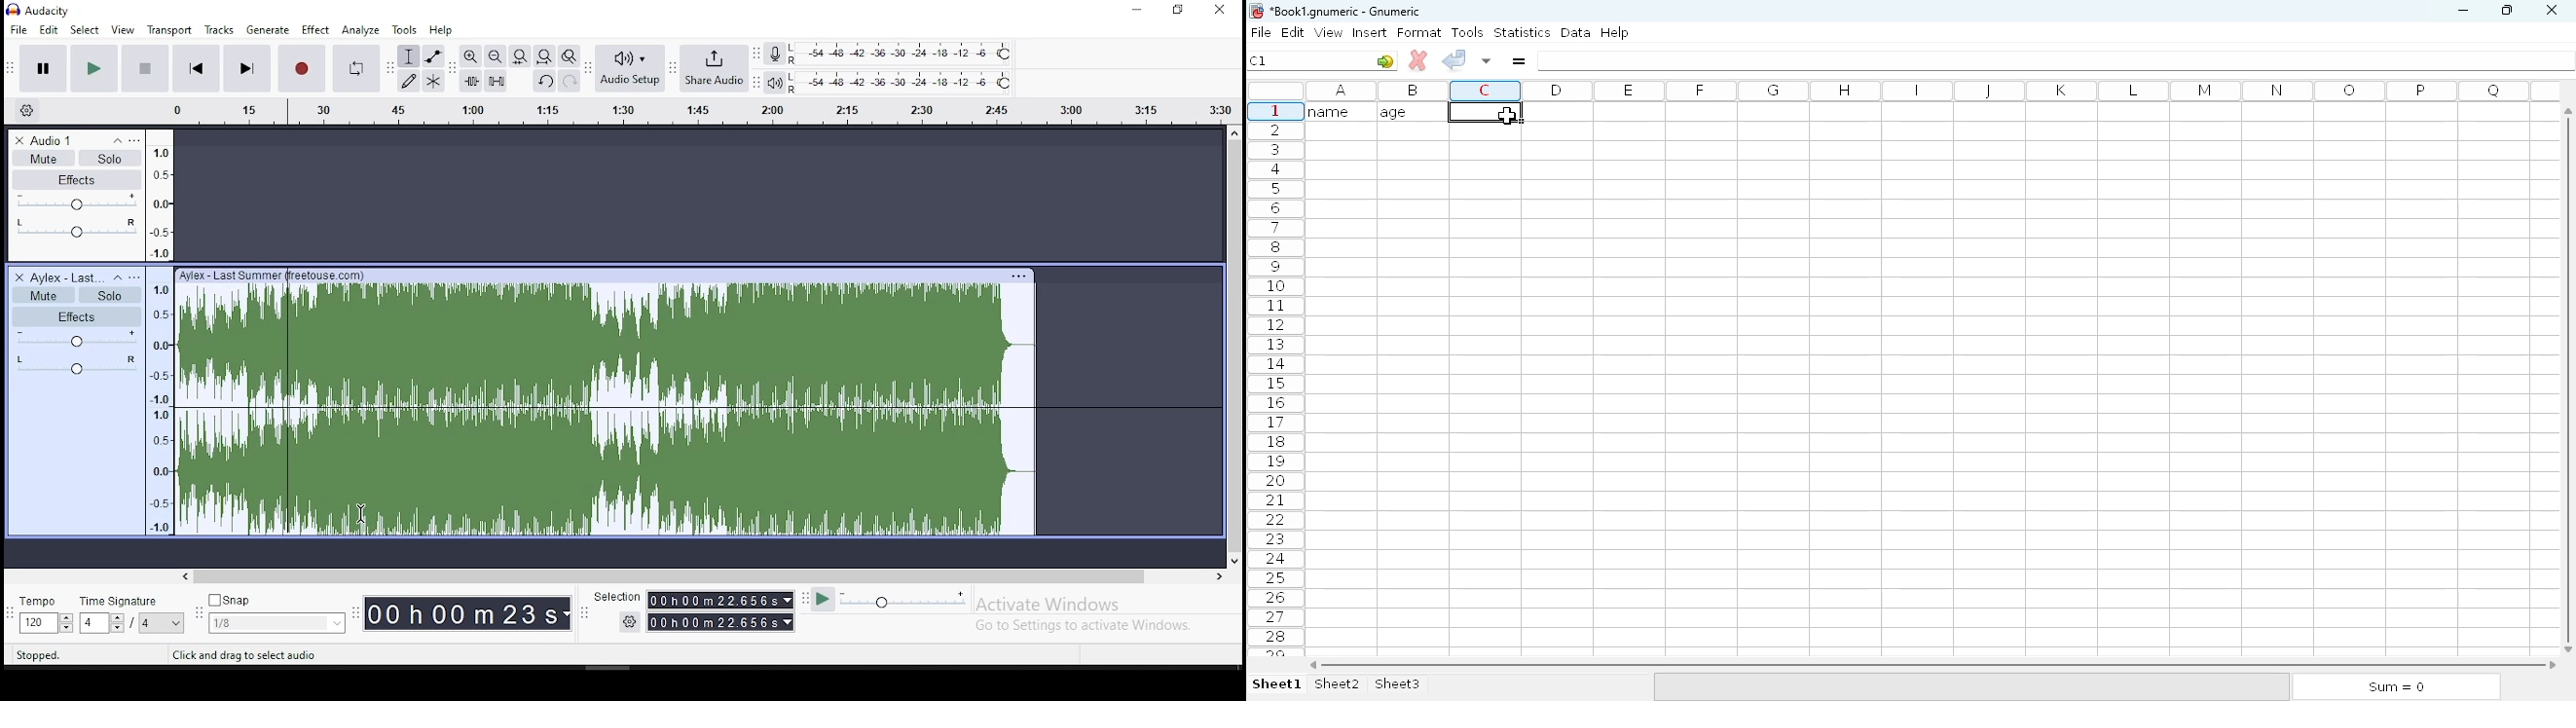 The height and width of the screenshot is (728, 2576). What do you see at coordinates (107, 294) in the screenshot?
I see `solo` at bounding box center [107, 294].